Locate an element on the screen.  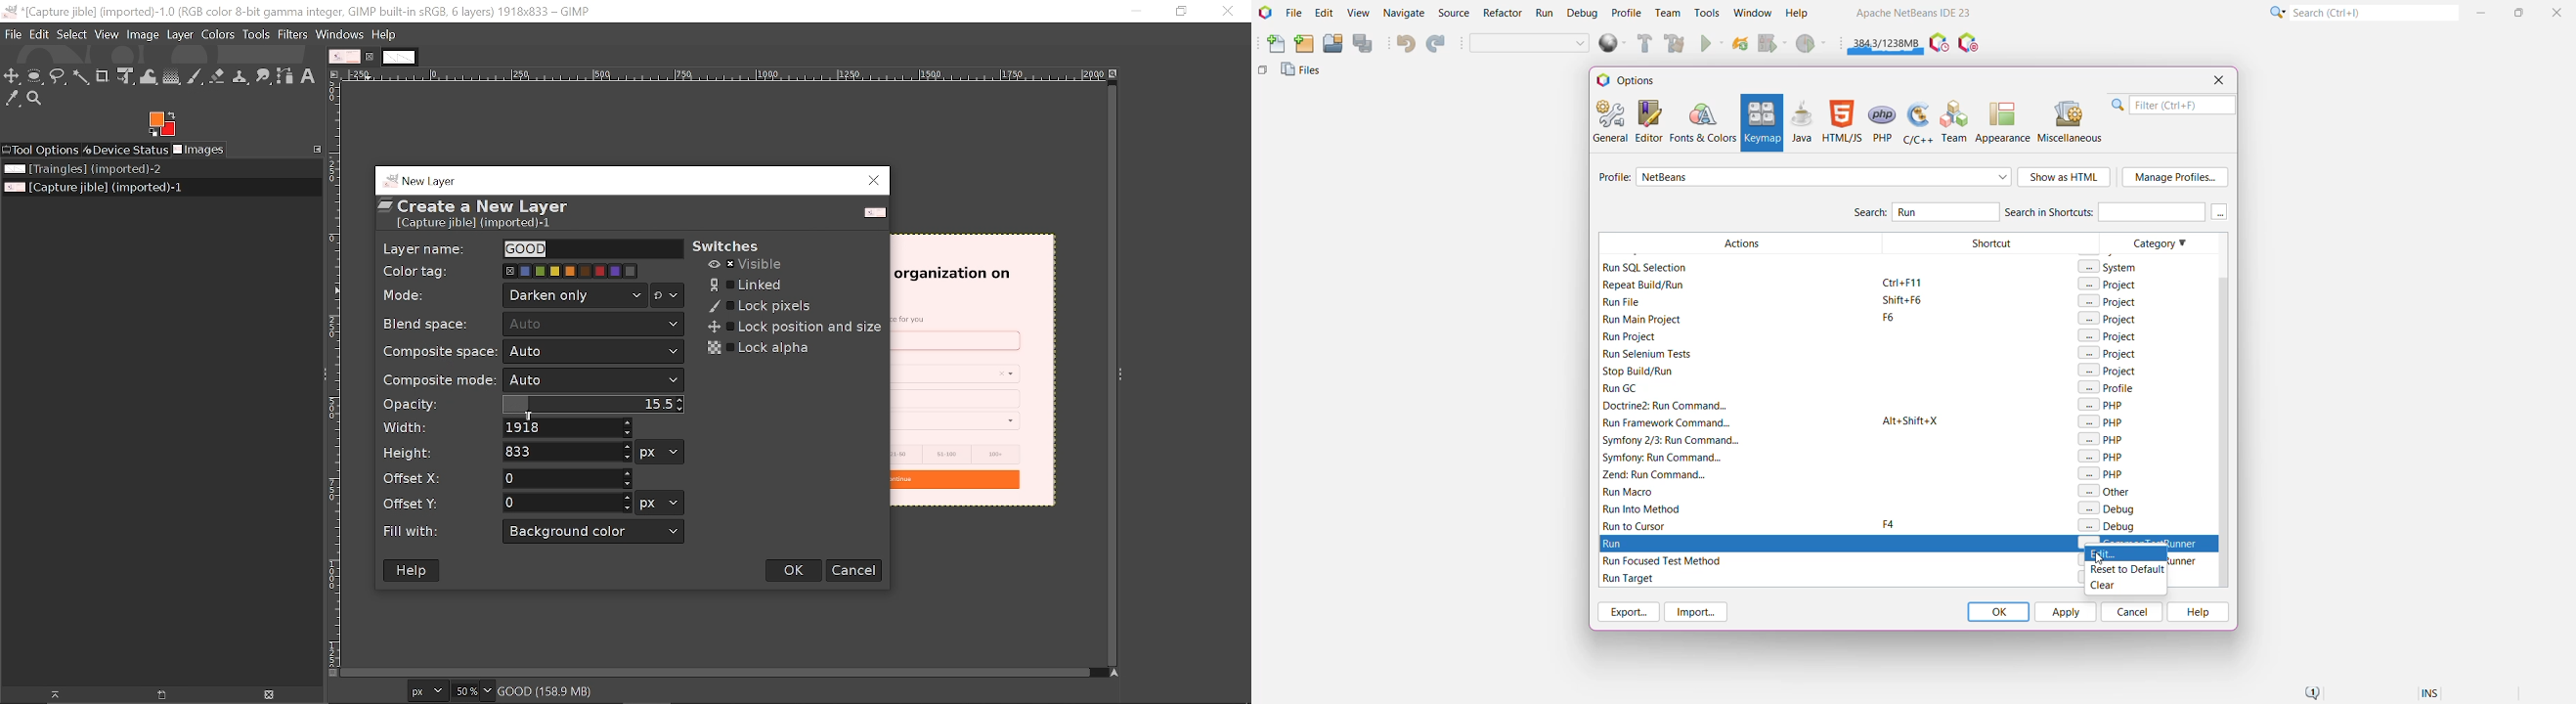
Opacity: is located at coordinates (412, 405).